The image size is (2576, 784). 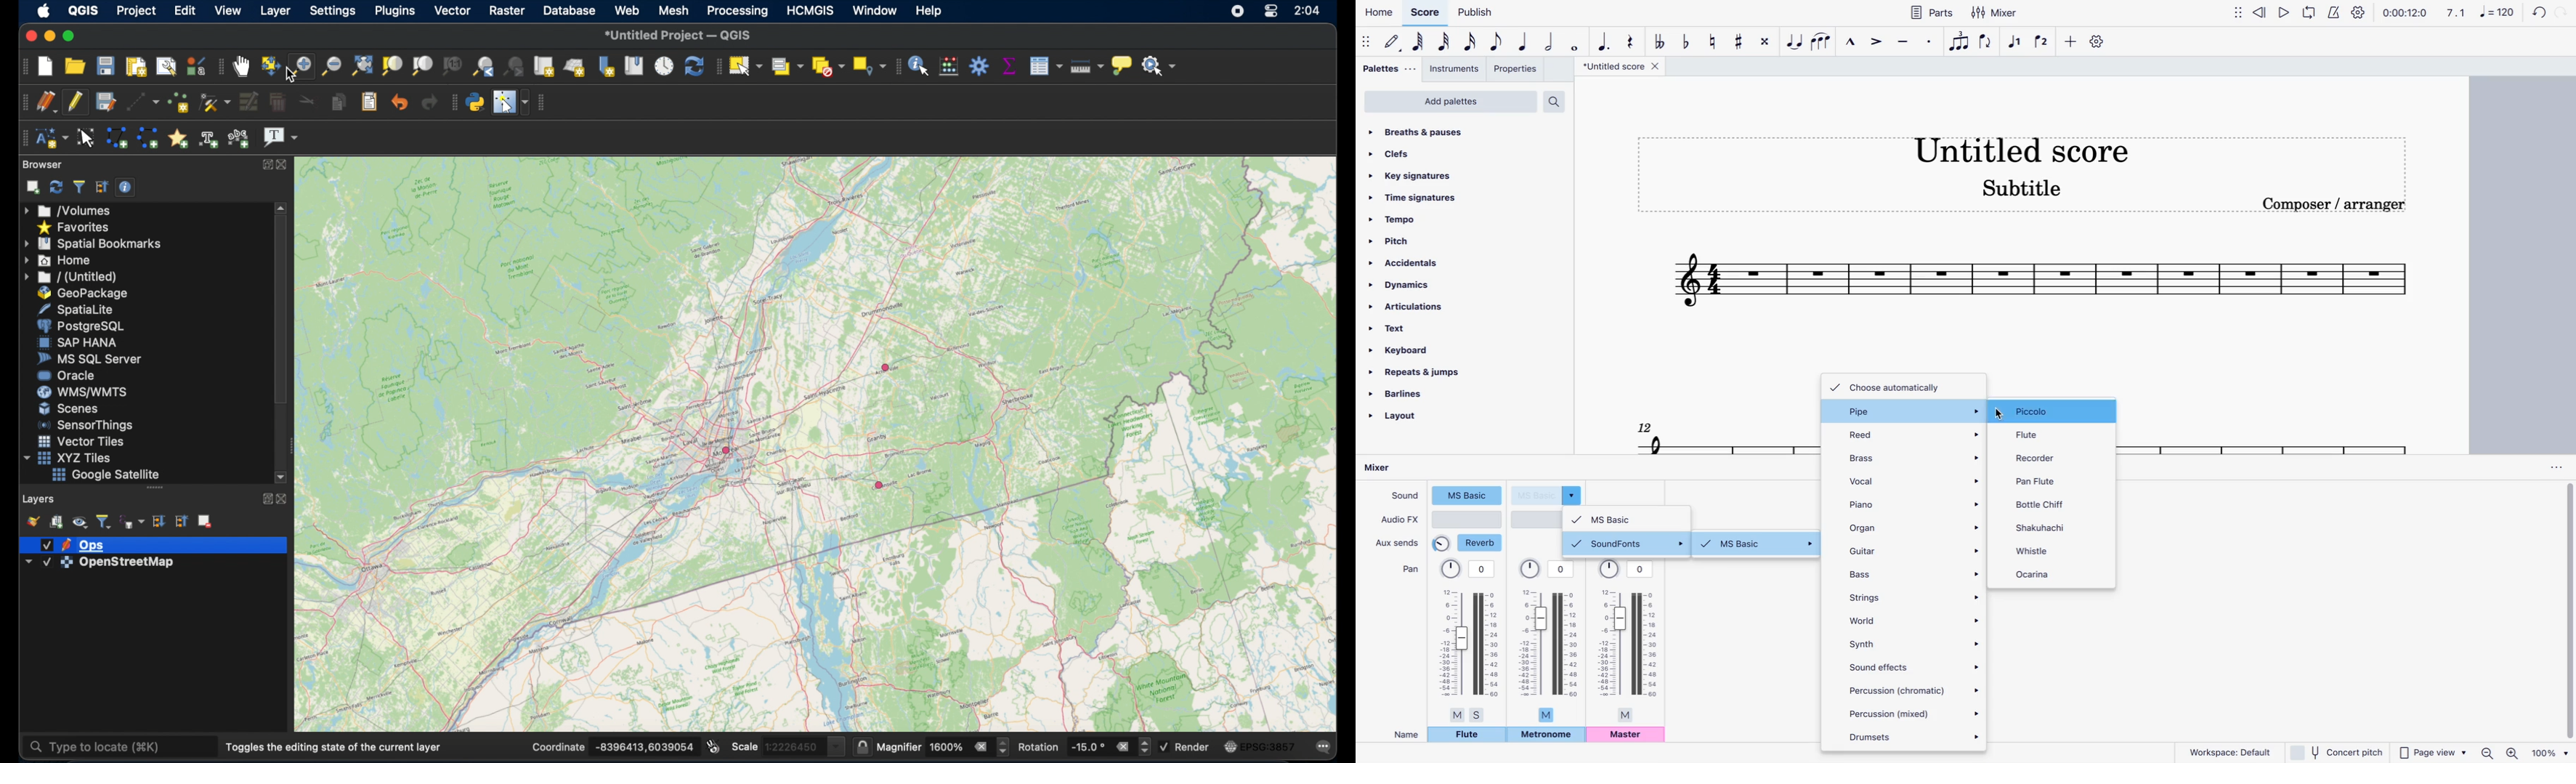 What do you see at coordinates (1187, 745) in the screenshot?
I see `render` at bounding box center [1187, 745].